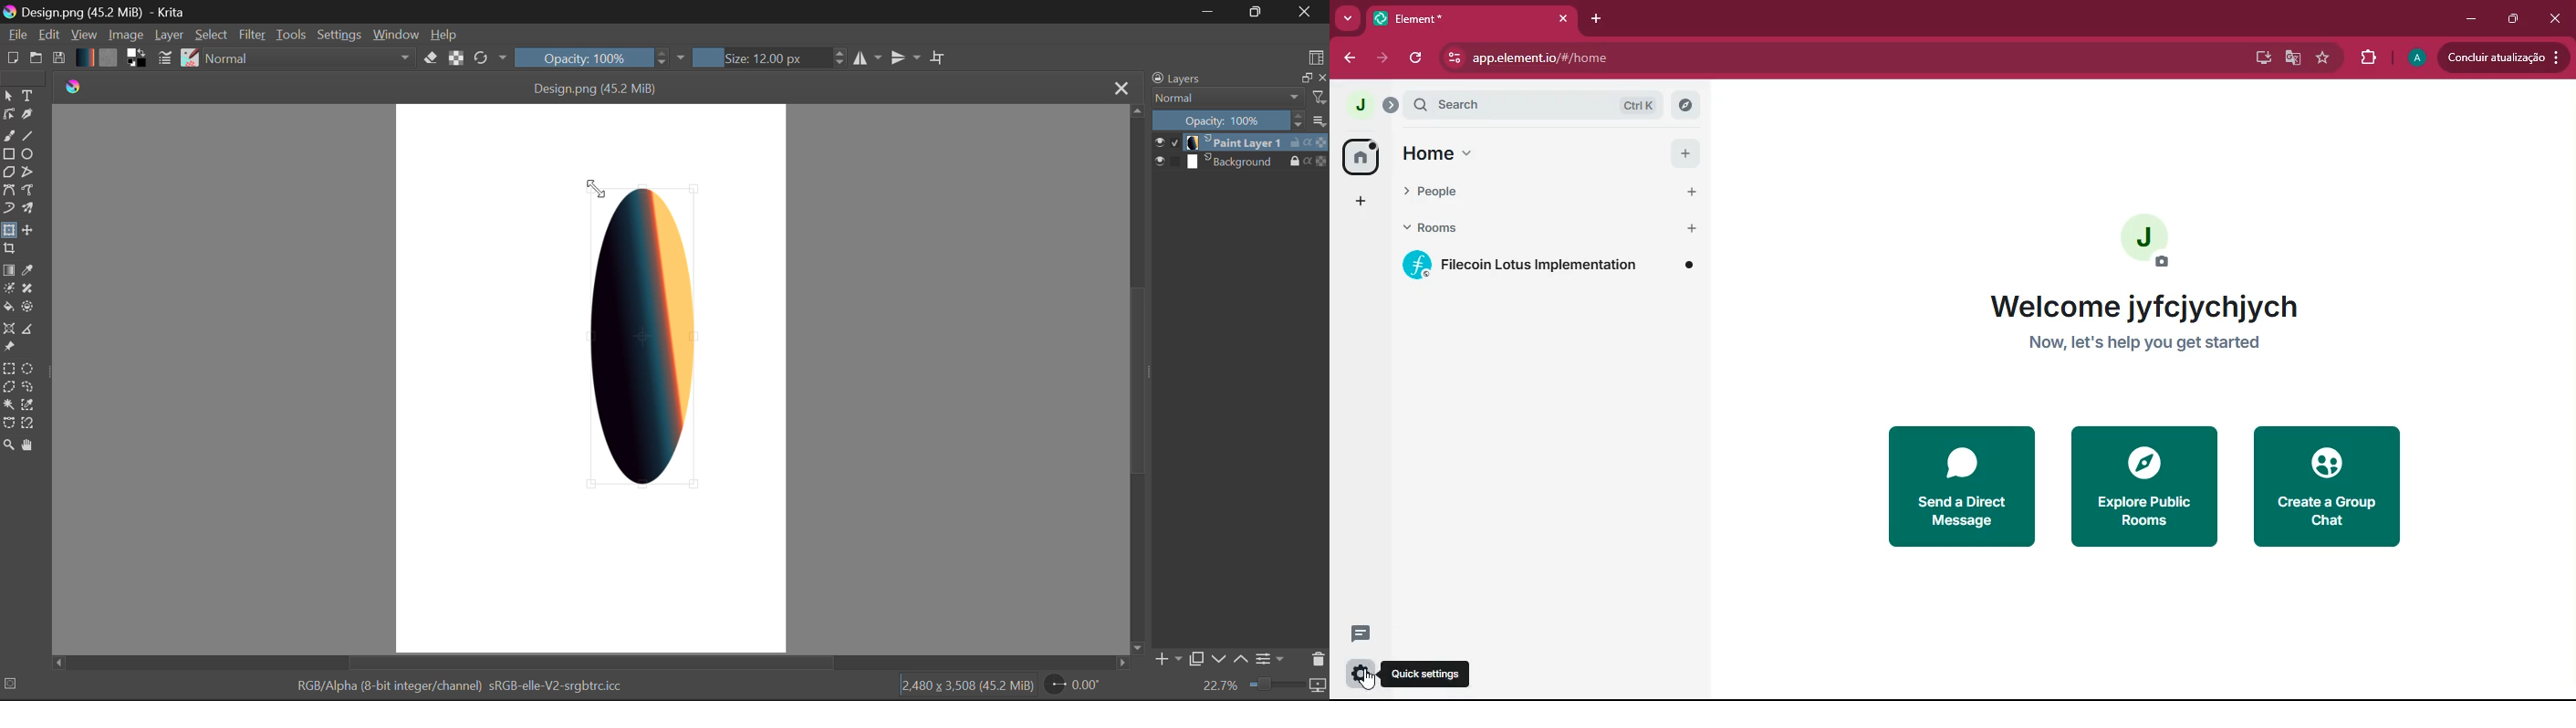 The height and width of the screenshot is (728, 2576). I want to click on expand, so click(1391, 105).